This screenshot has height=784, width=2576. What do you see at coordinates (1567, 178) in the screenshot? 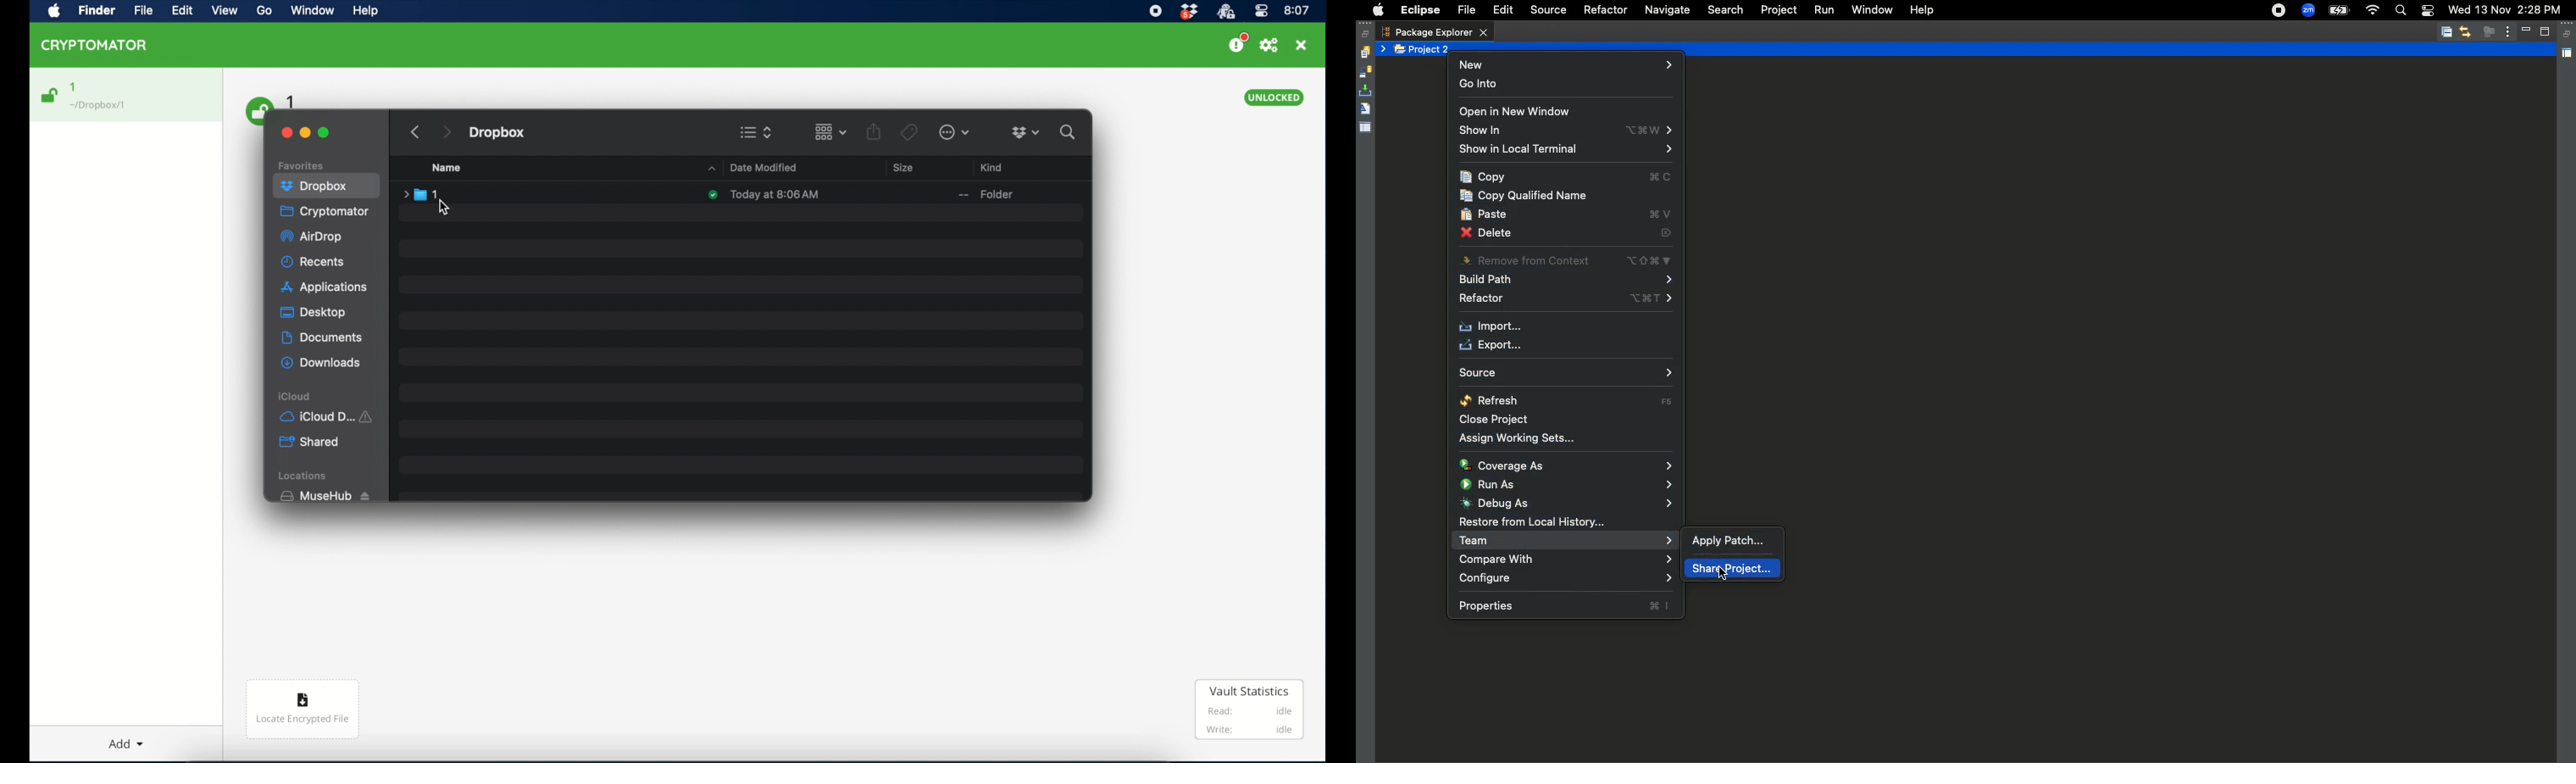
I see `Copy` at bounding box center [1567, 178].